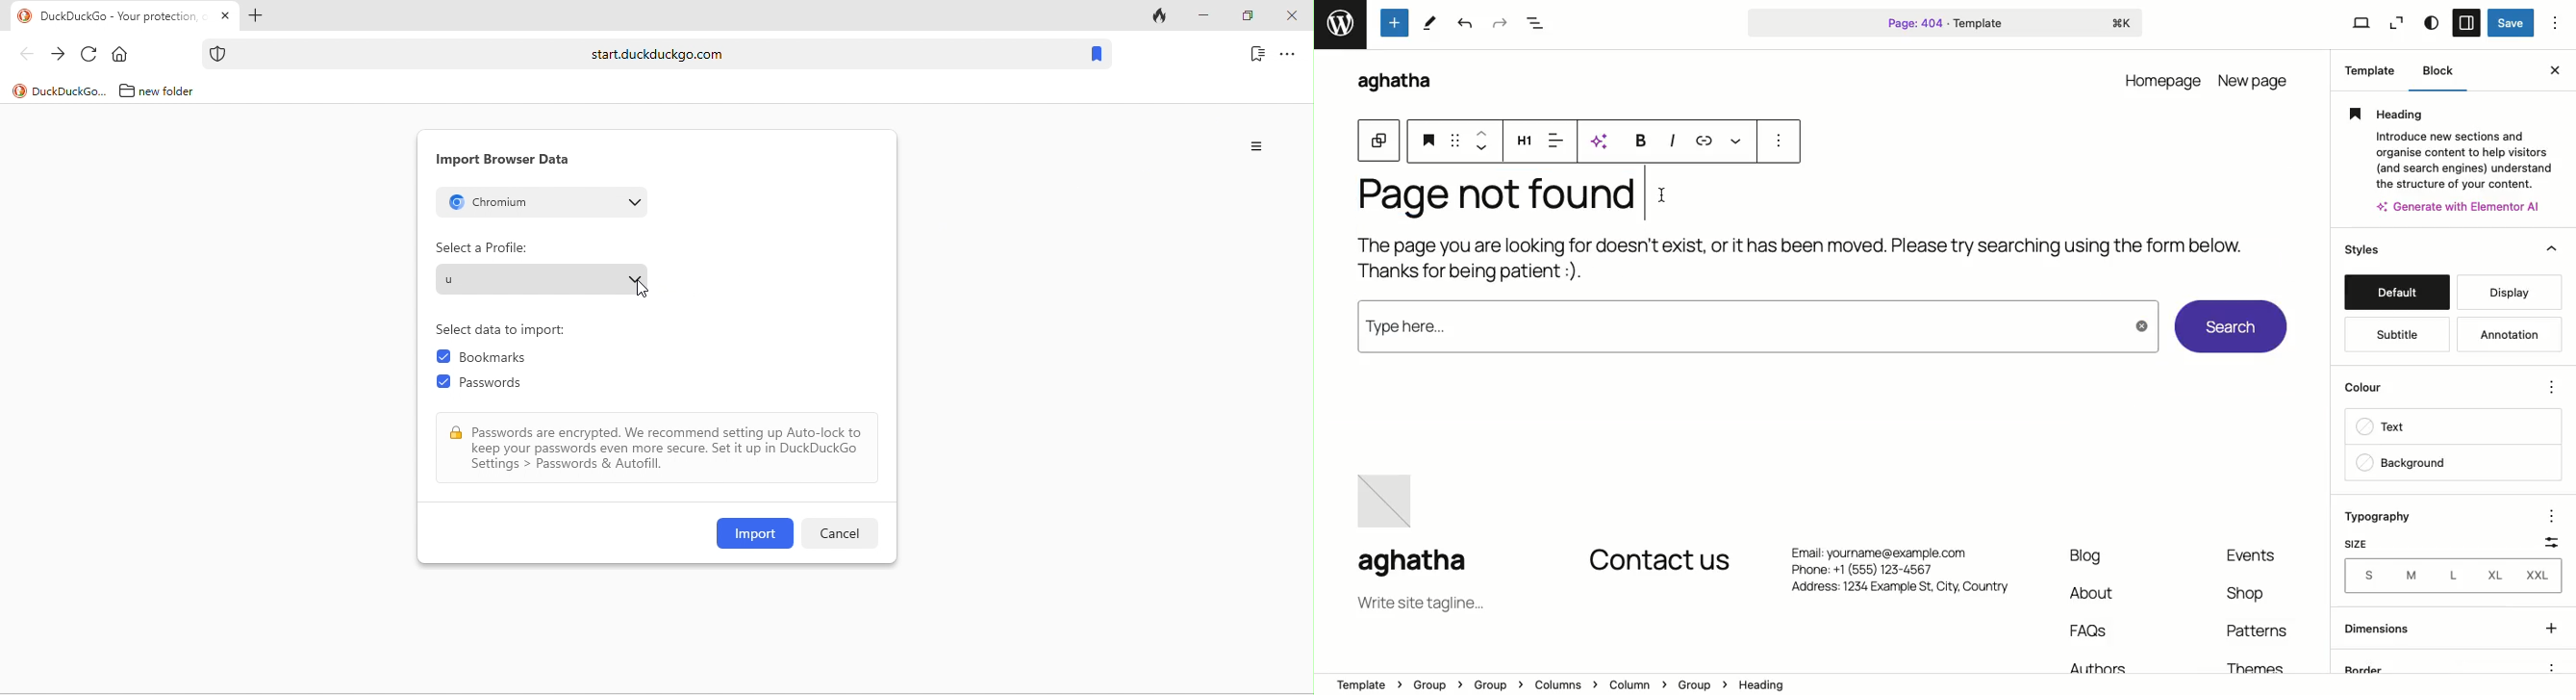 This screenshot has height=700, width=2576. What do you see at coordinates (1396, 22) in the screenshot?
I see `Tools` at bounding box center [1396, 22].